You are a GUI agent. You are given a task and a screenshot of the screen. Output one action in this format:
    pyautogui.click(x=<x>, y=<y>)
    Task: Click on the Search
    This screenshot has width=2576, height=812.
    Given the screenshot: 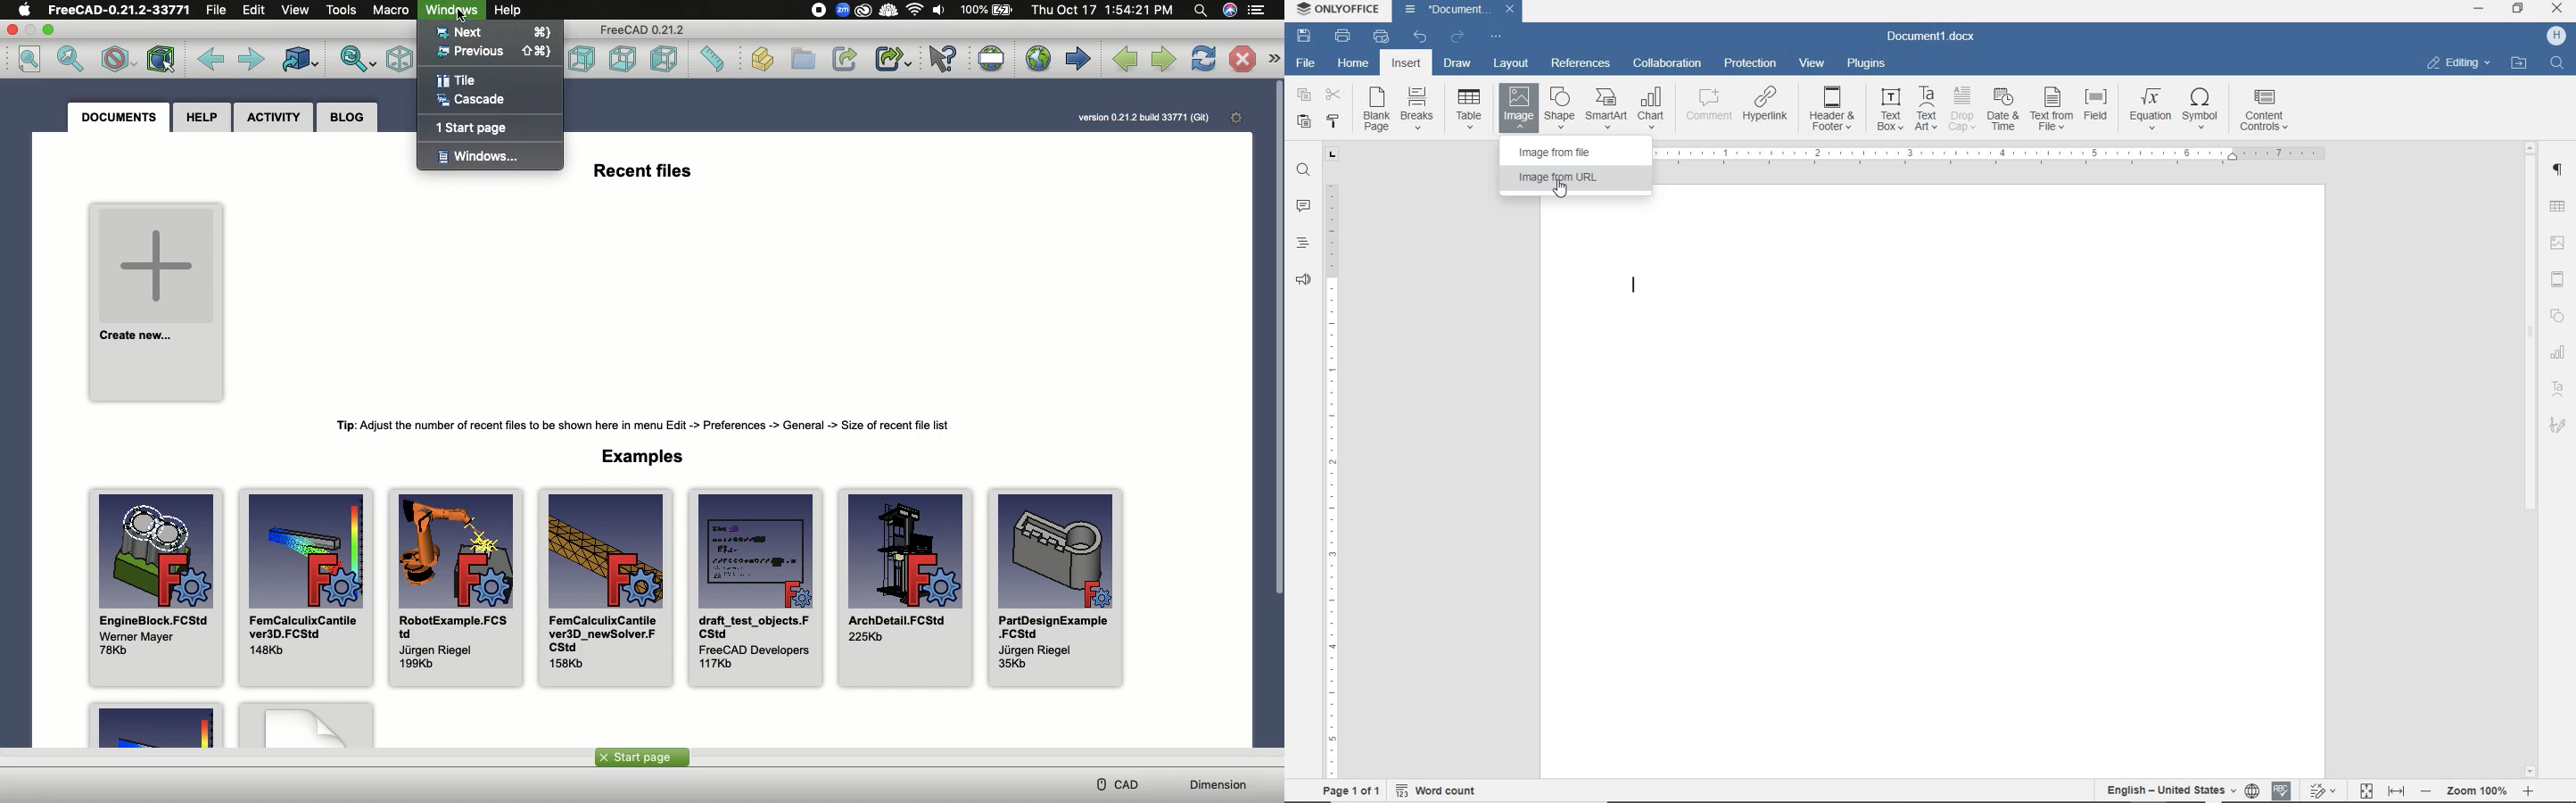 What is the action you would take?
    pyautogui.click(x=1200, y=11)
    